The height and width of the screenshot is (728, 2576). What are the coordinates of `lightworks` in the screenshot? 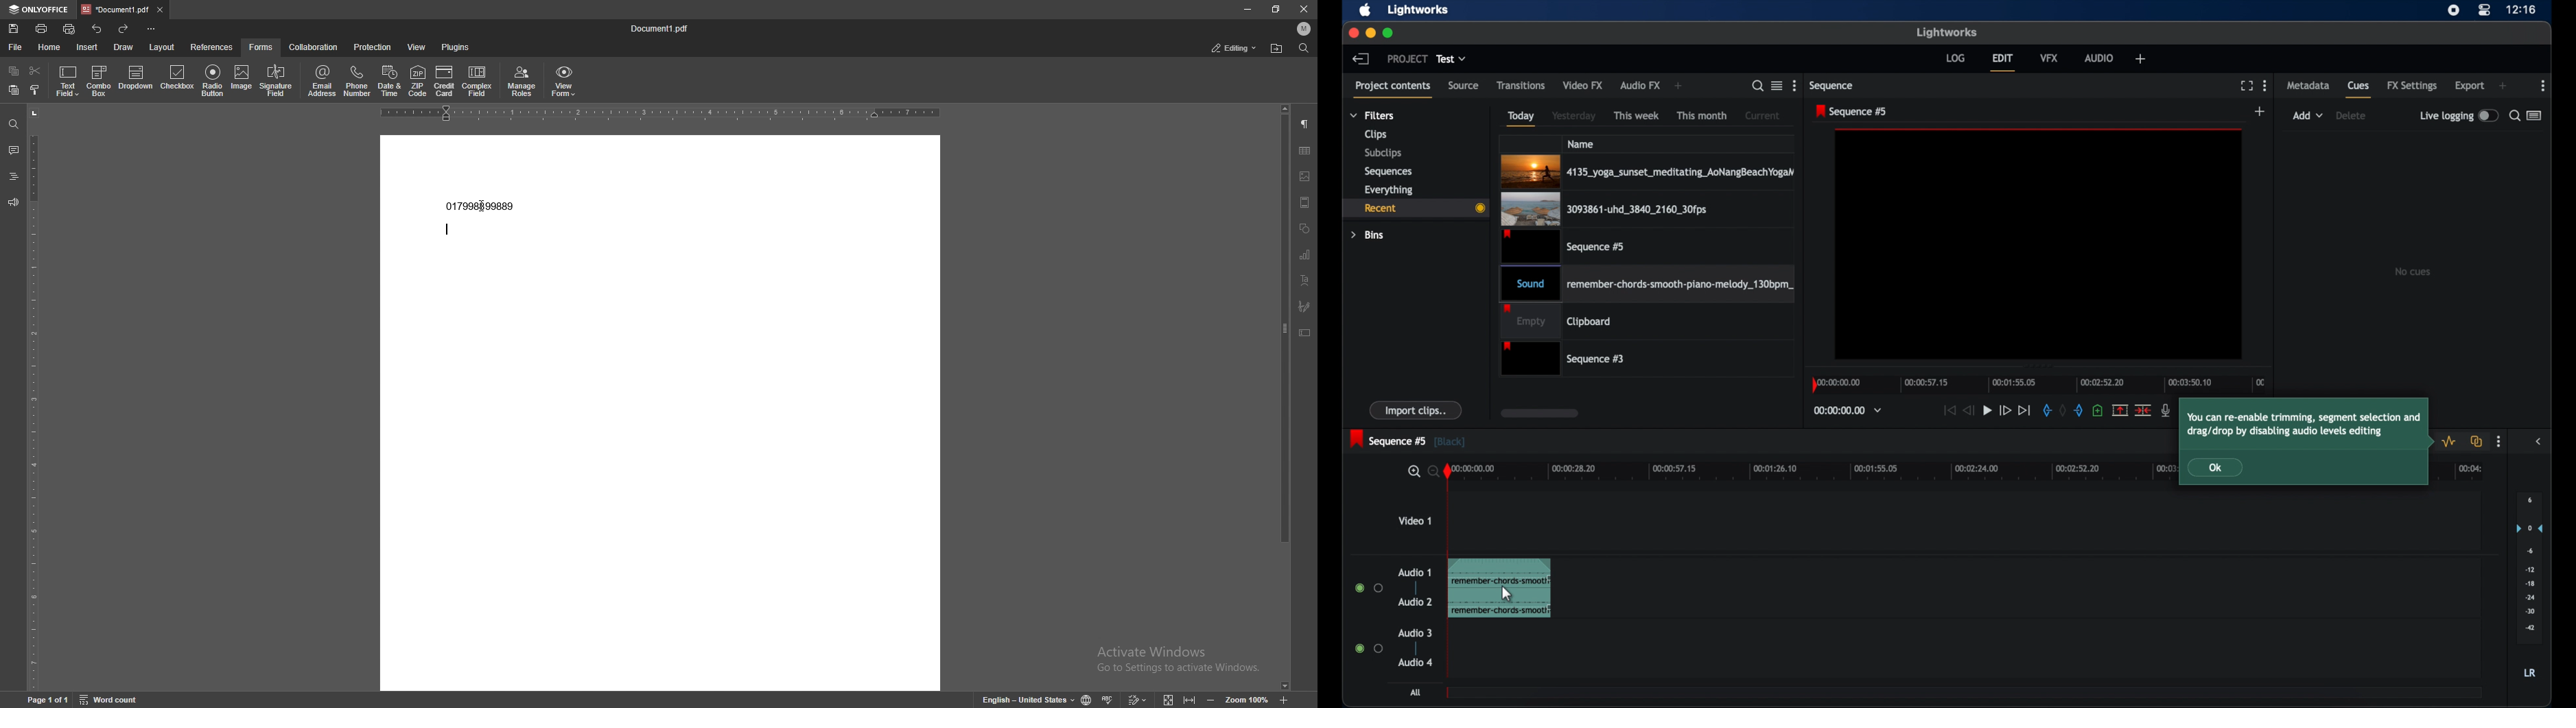 It's located at (1948, 33).